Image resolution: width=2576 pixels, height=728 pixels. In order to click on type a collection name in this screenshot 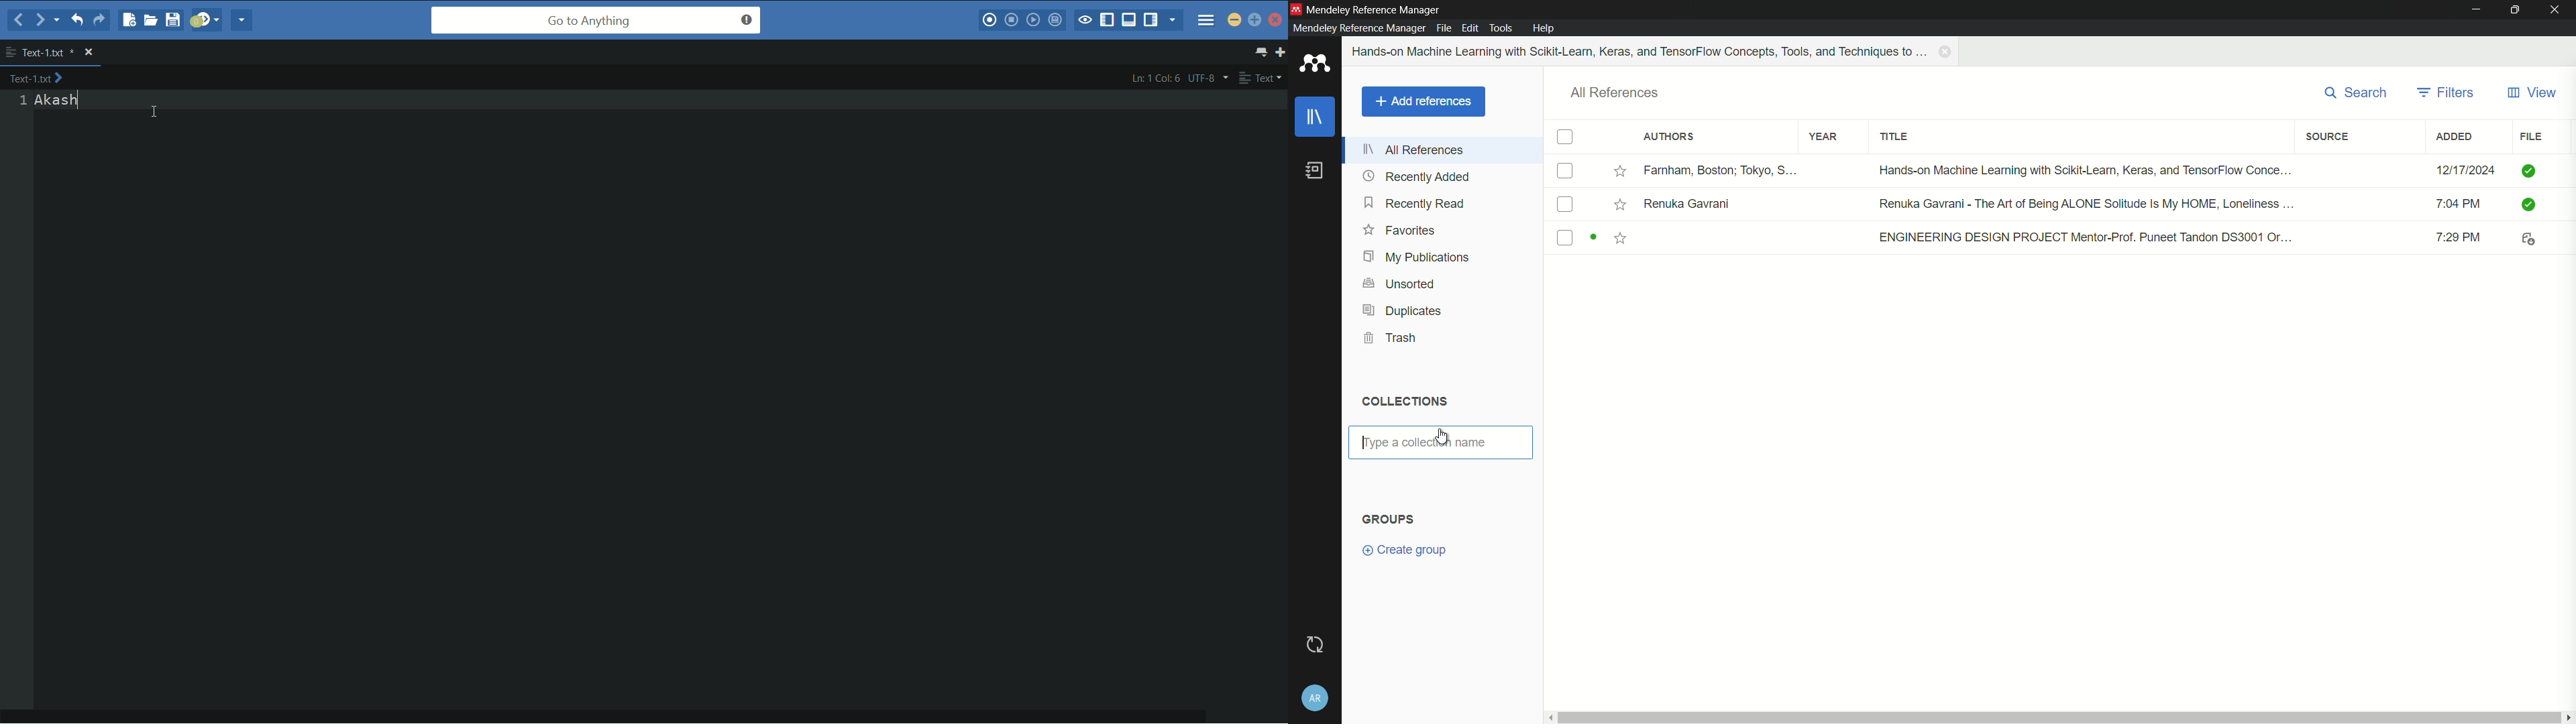, I will do `click(1442, 442)`.